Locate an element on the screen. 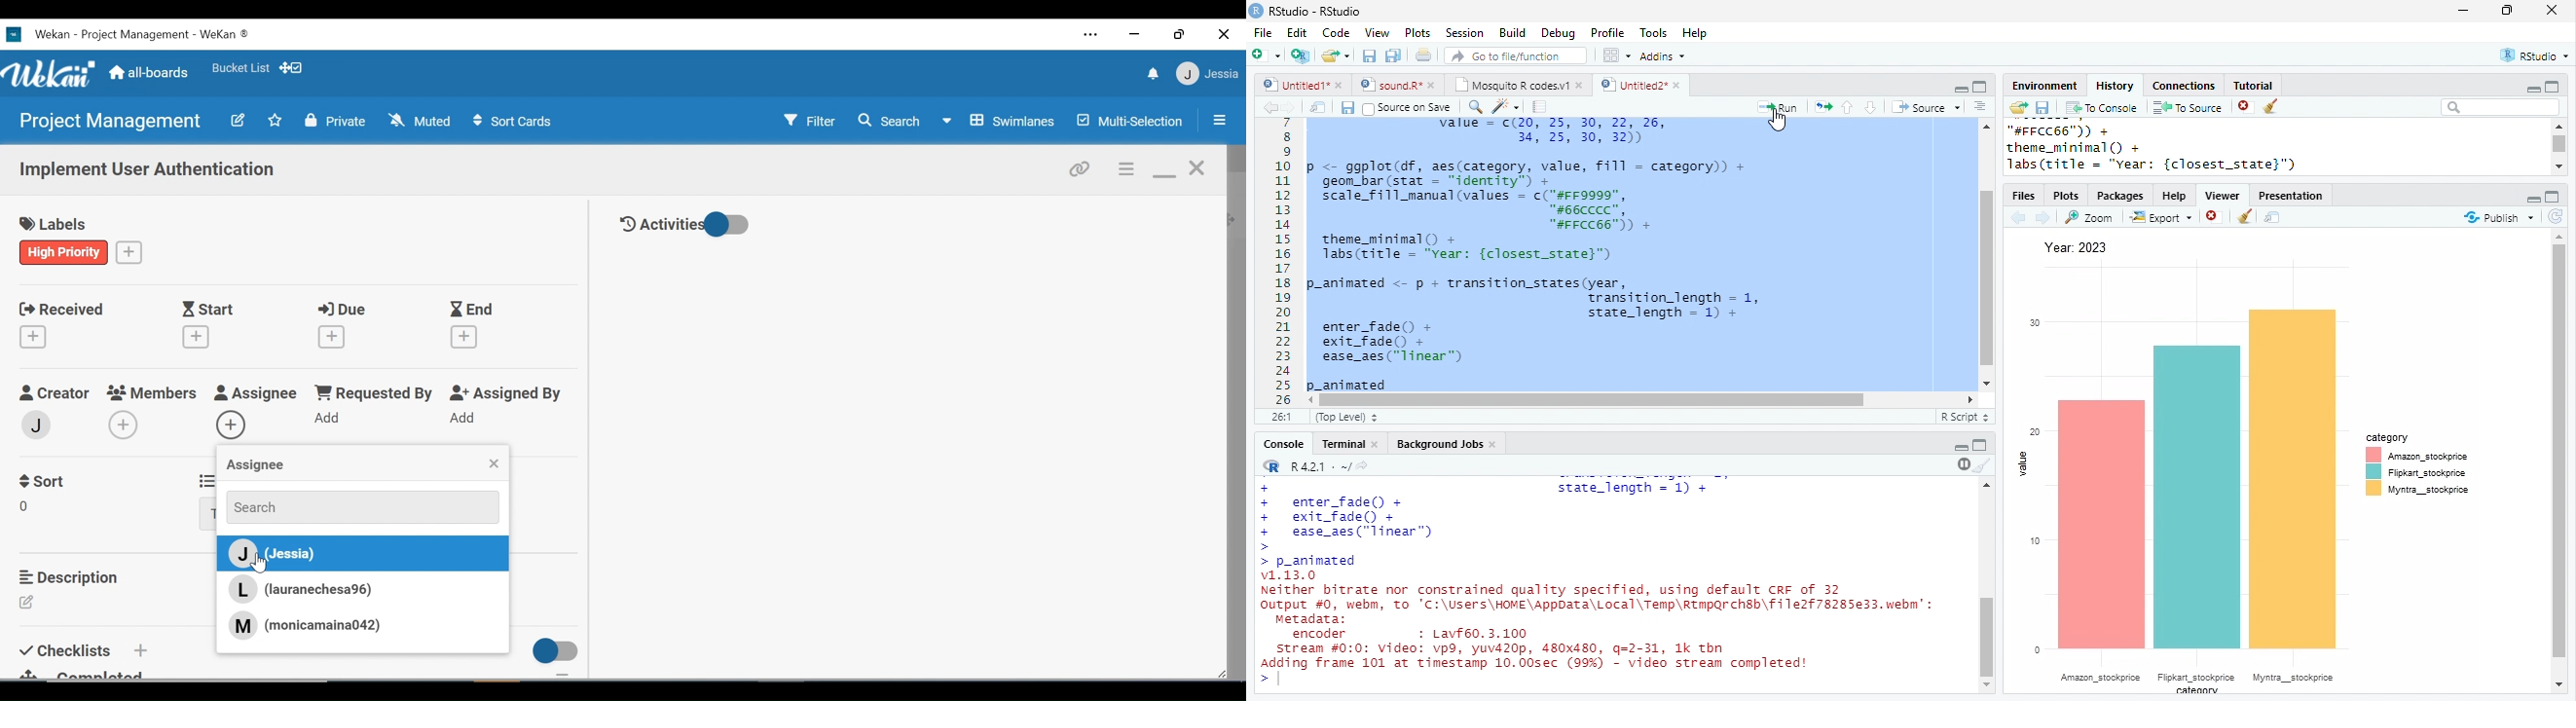  Restore is located at coordinates (1181, 34).